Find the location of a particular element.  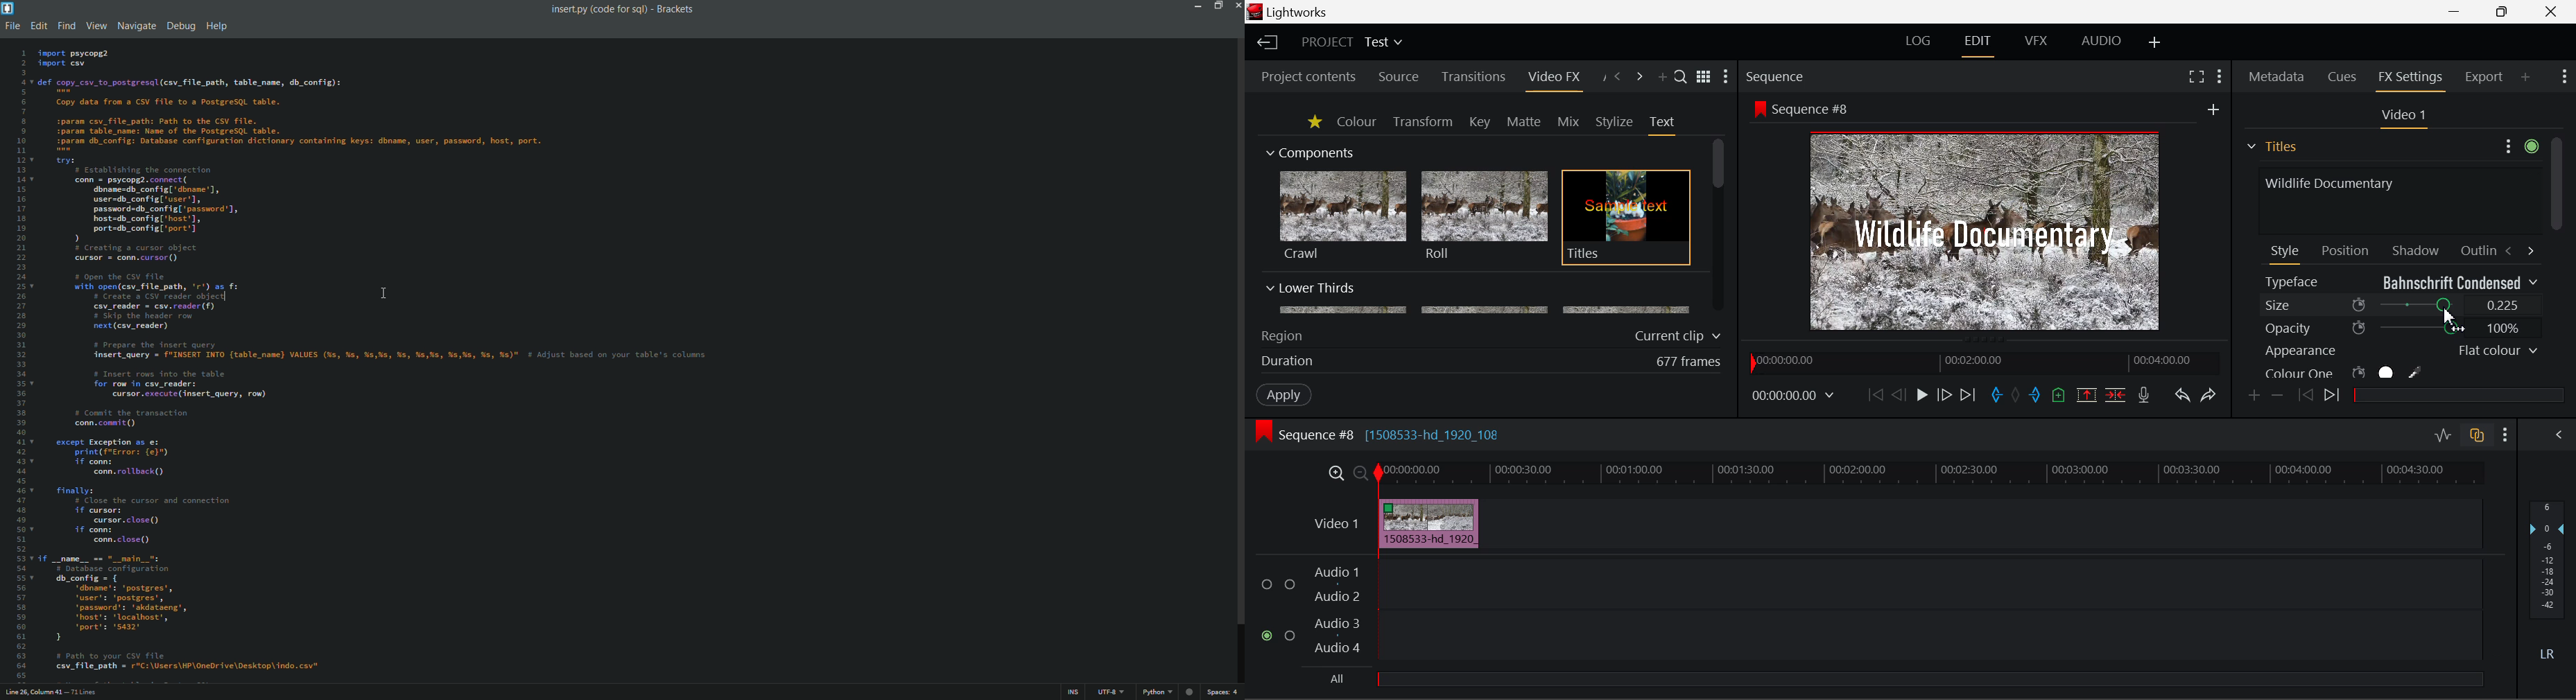

FX Settings Open is located at coordinates (2412, 79).